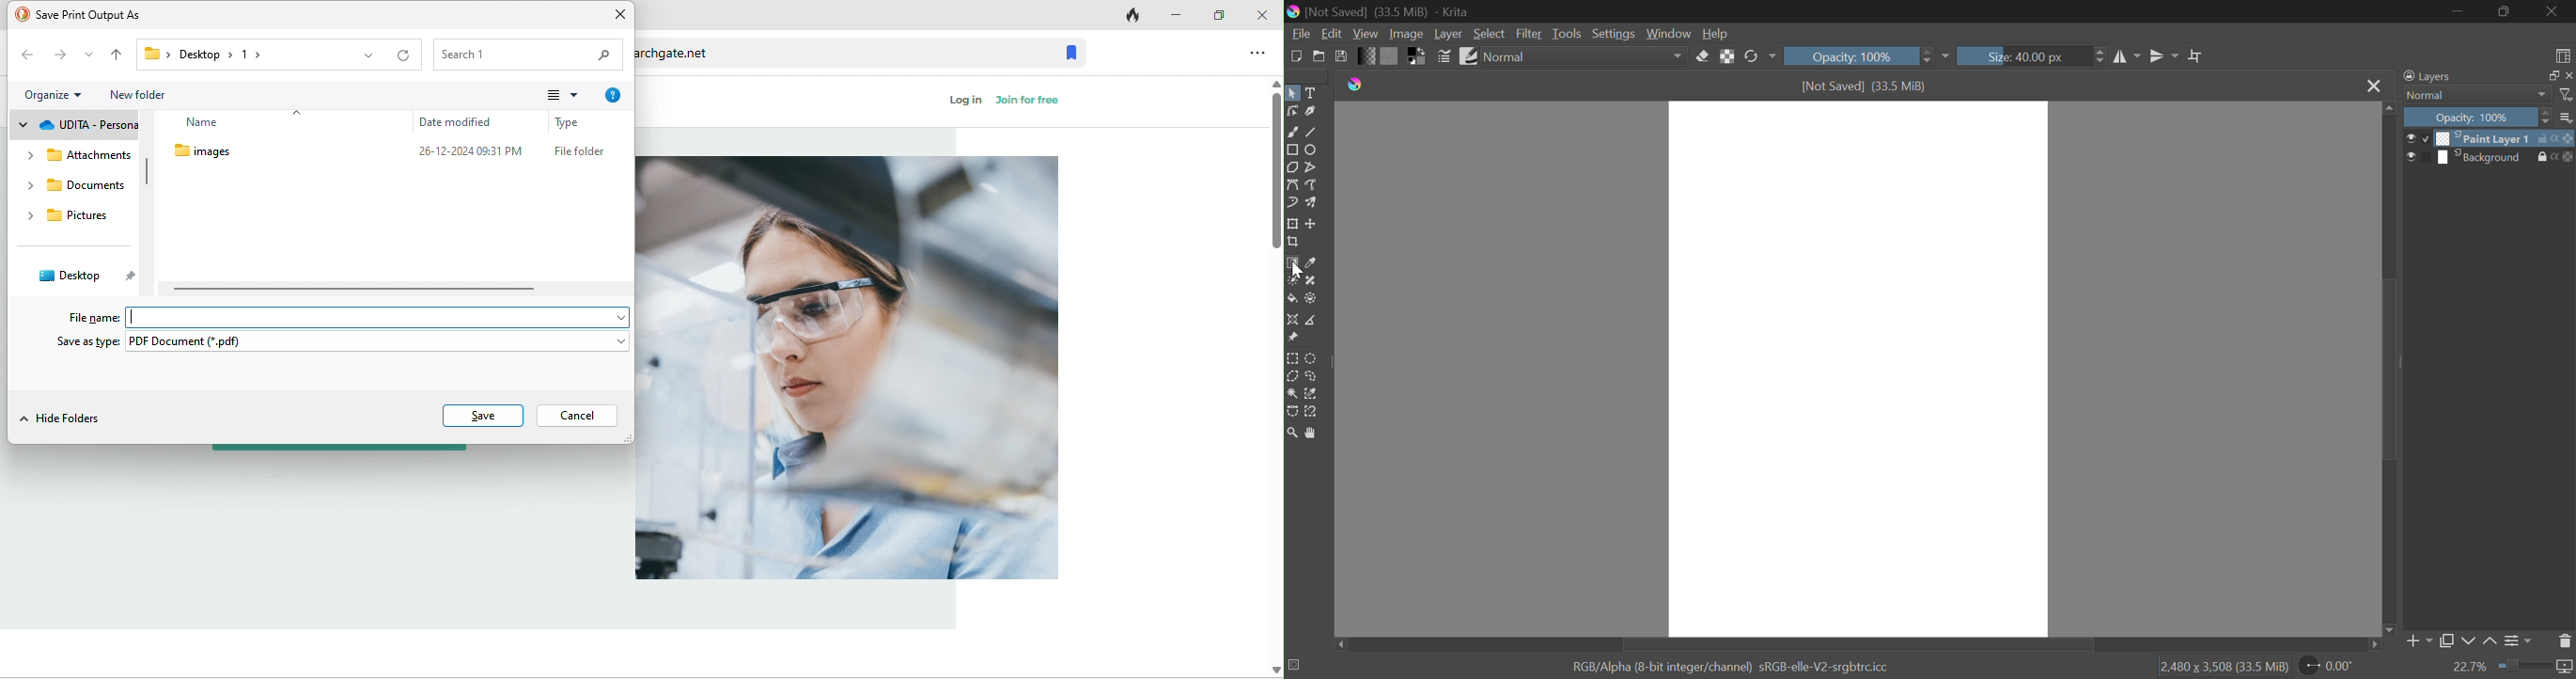 This screenshot has width=2576, height=700. What do you see at coordinates (1311, 412) in the screenshot?
I see `Magnetic Selection` at bounding box center [1311, 412].